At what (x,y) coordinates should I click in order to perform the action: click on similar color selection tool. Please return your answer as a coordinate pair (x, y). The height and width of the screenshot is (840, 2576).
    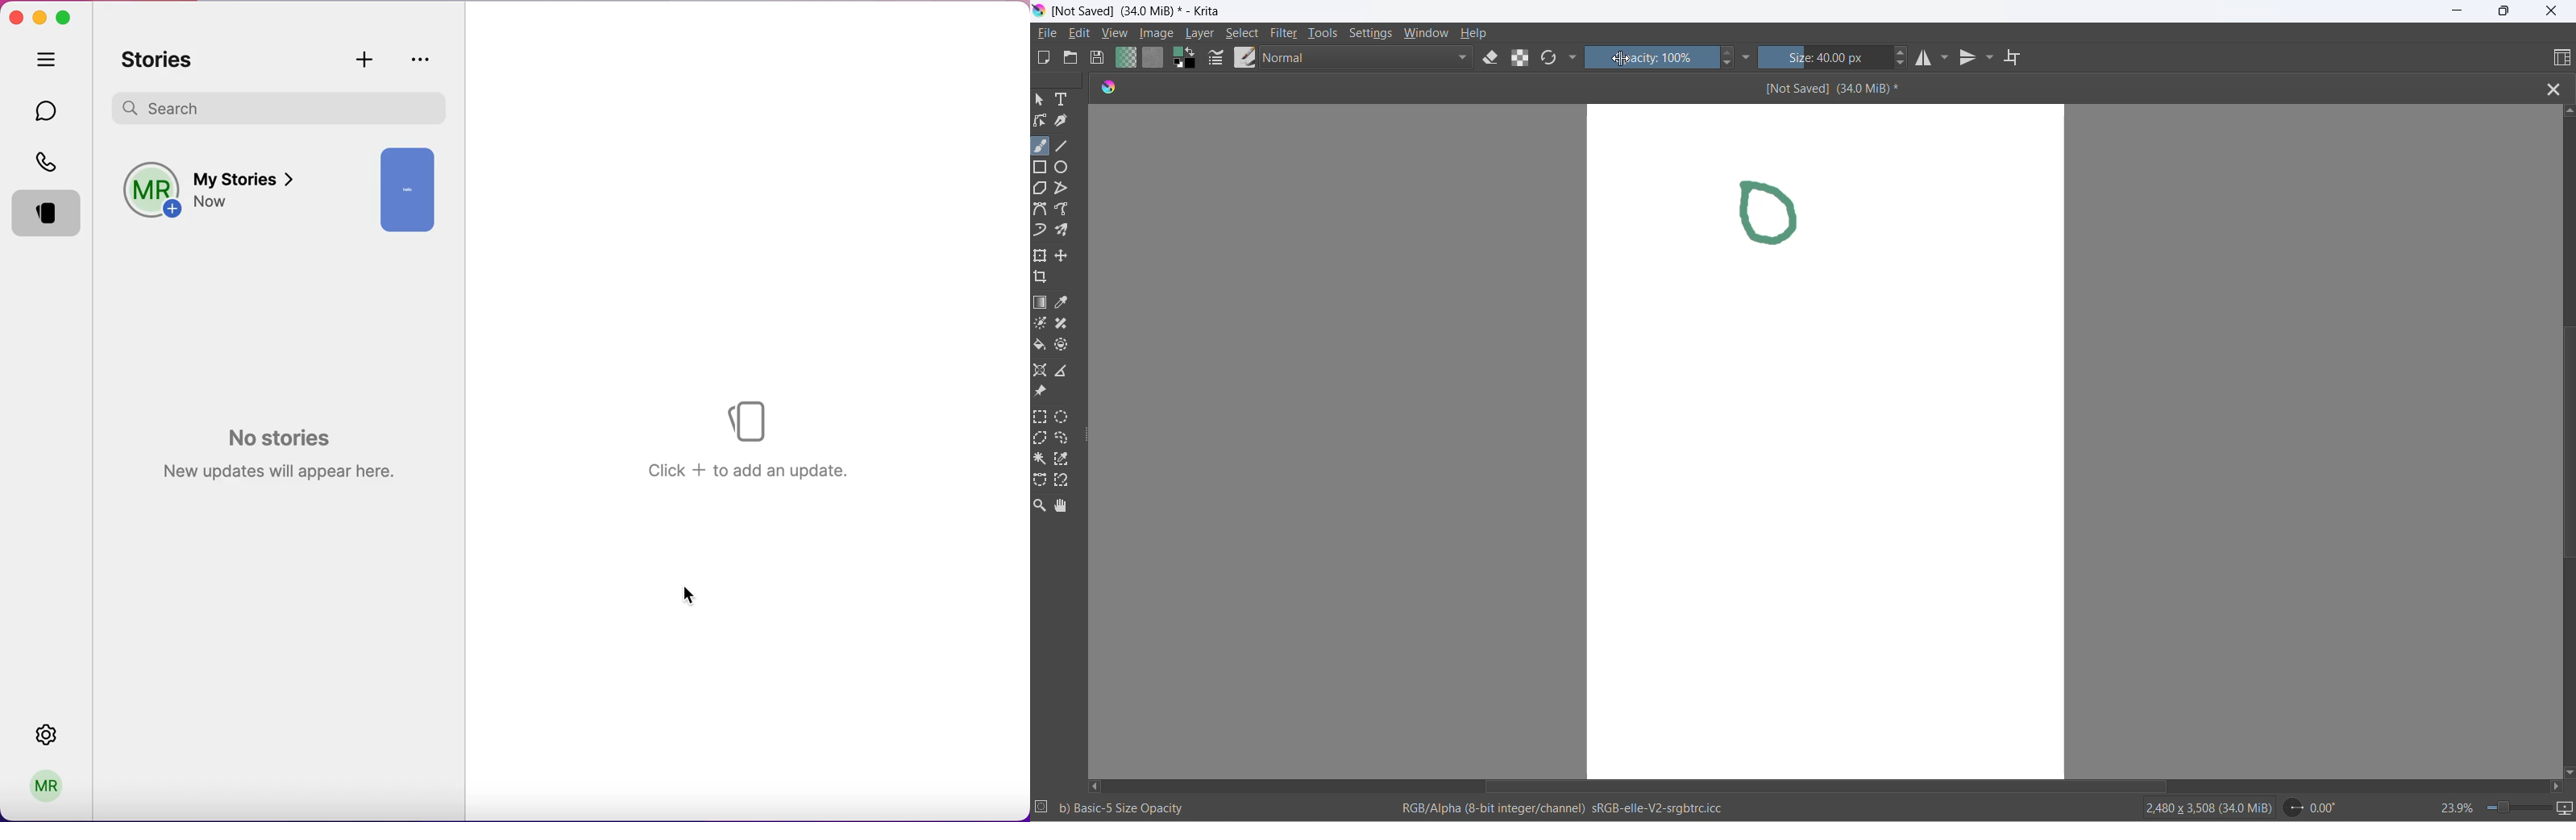
    Looking at the image, I should click on (1067, 459).